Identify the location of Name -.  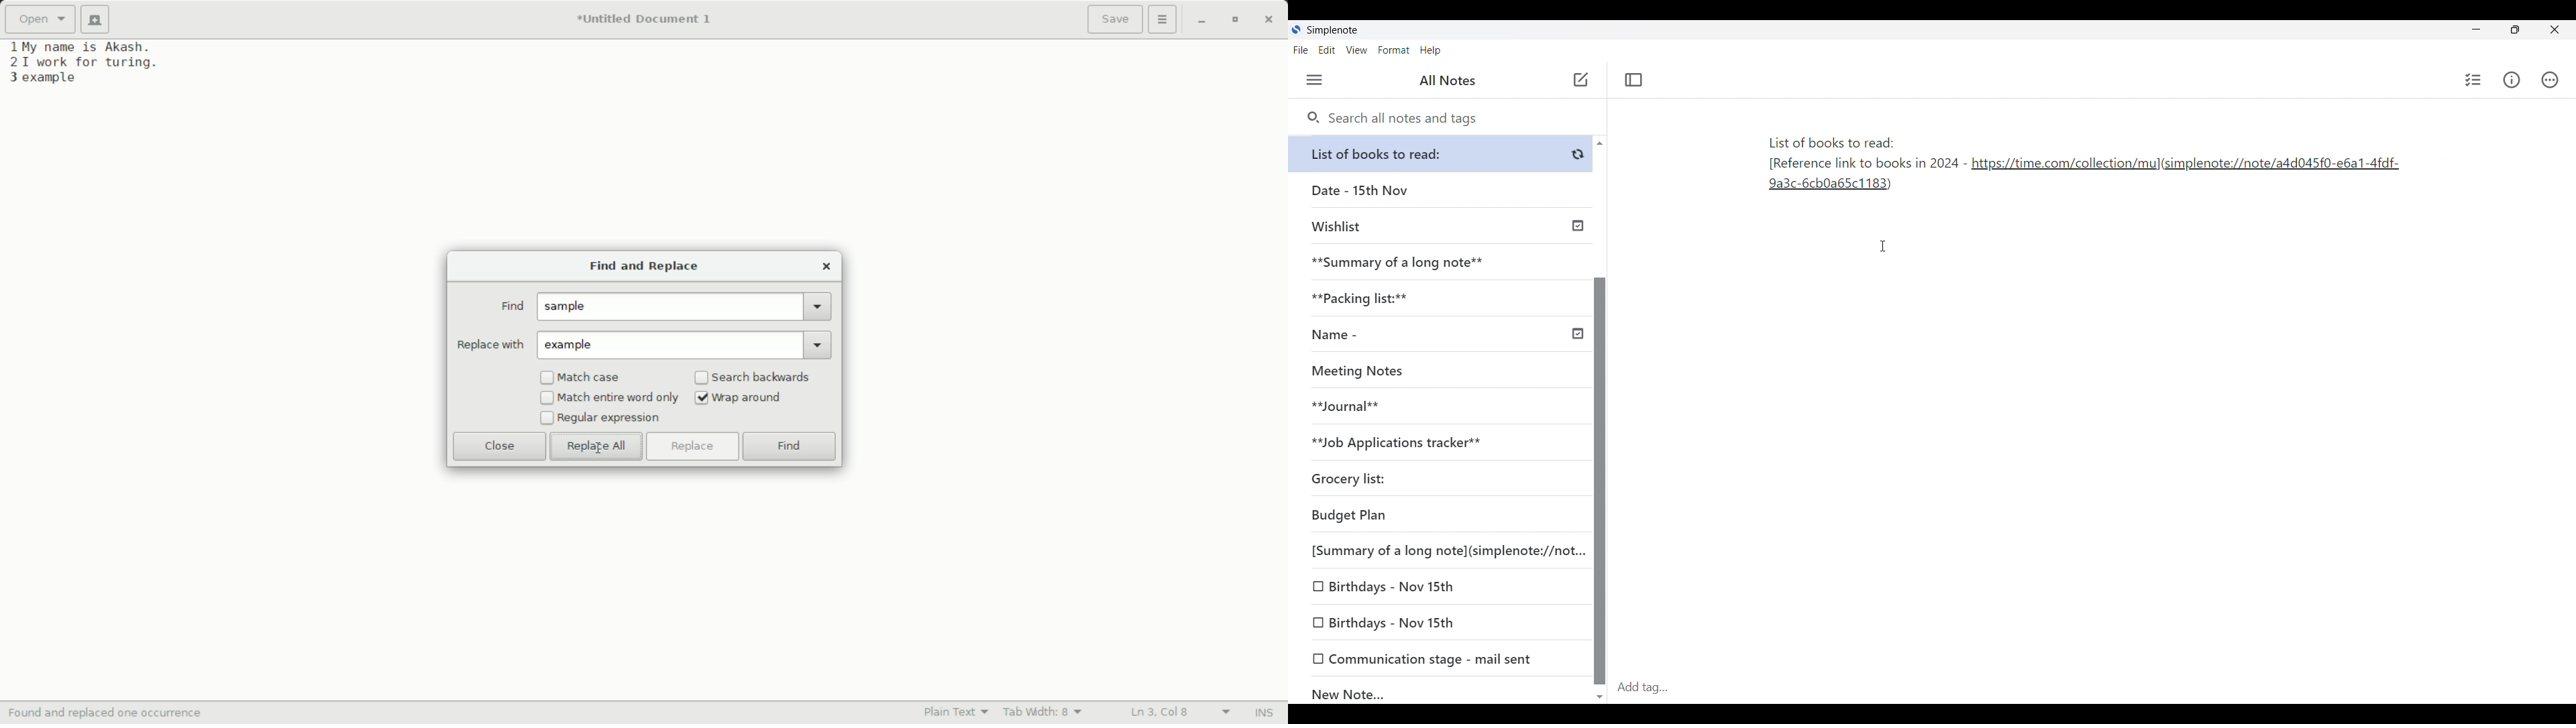
(1445, 336).